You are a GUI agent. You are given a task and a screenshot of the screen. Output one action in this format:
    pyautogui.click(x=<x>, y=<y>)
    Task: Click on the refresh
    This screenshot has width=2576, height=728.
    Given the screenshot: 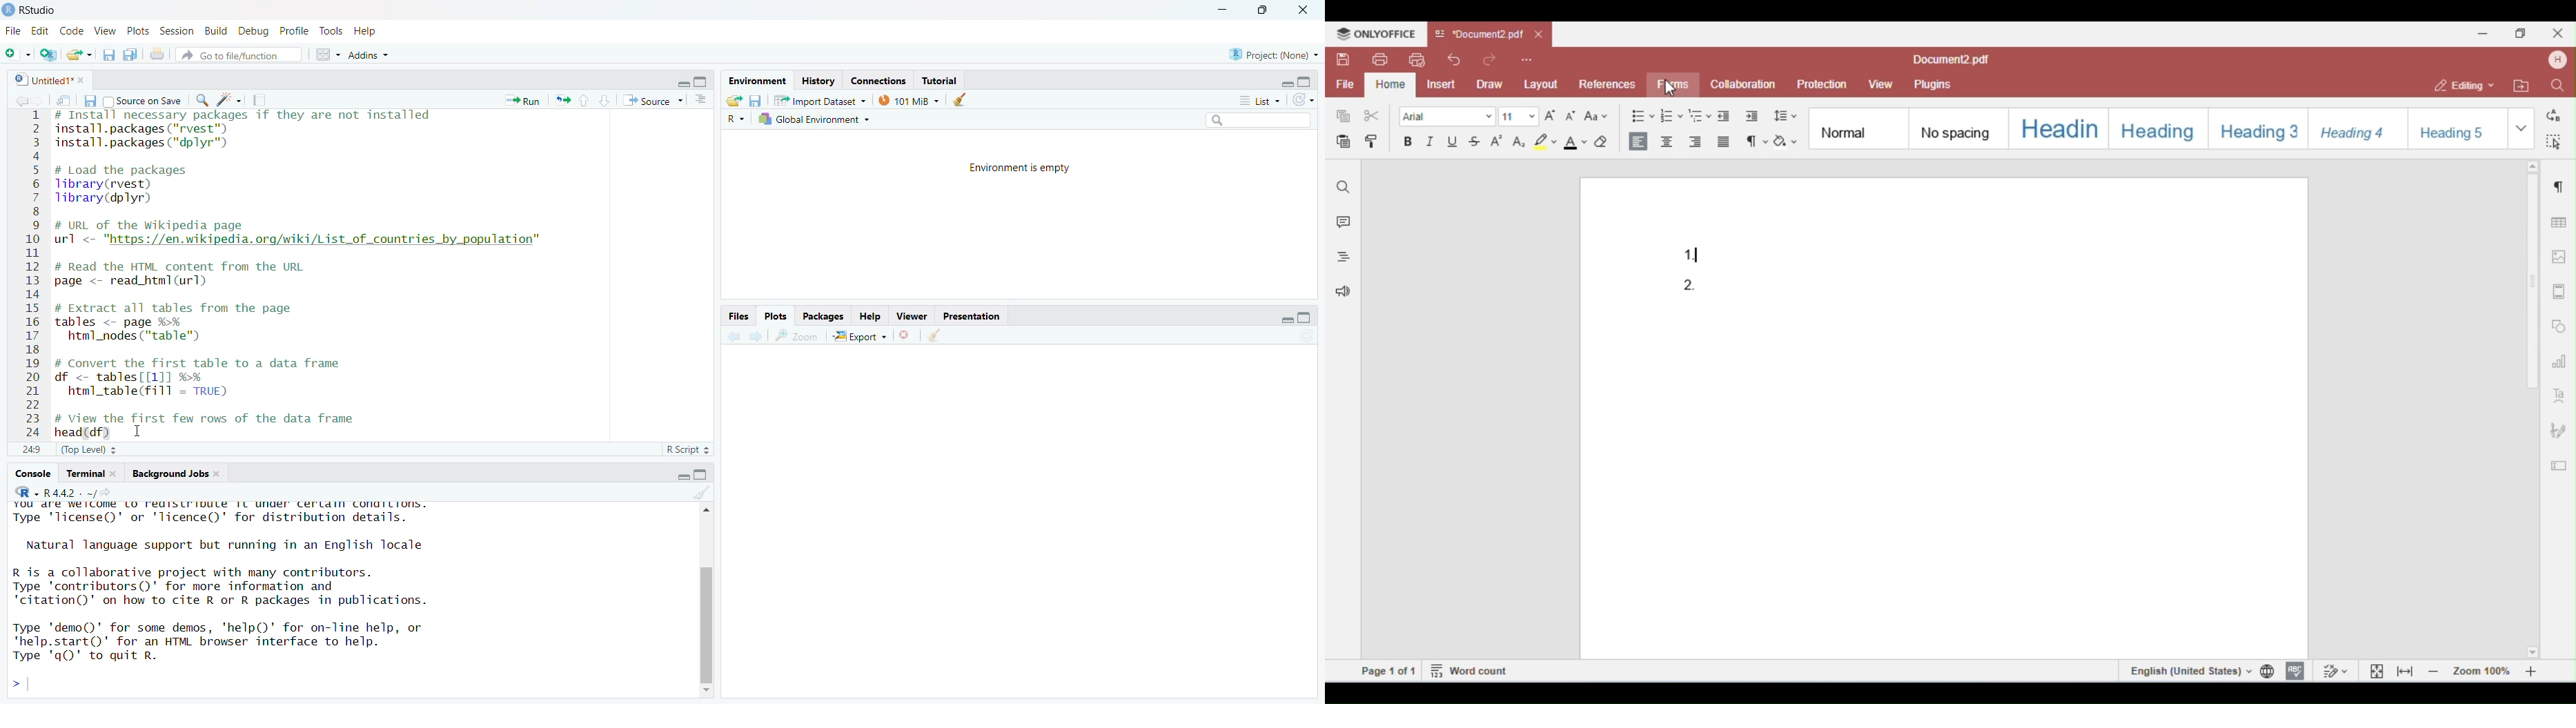 What is the action you would take?
    pyautogui.click(x=1303, y=100)
    